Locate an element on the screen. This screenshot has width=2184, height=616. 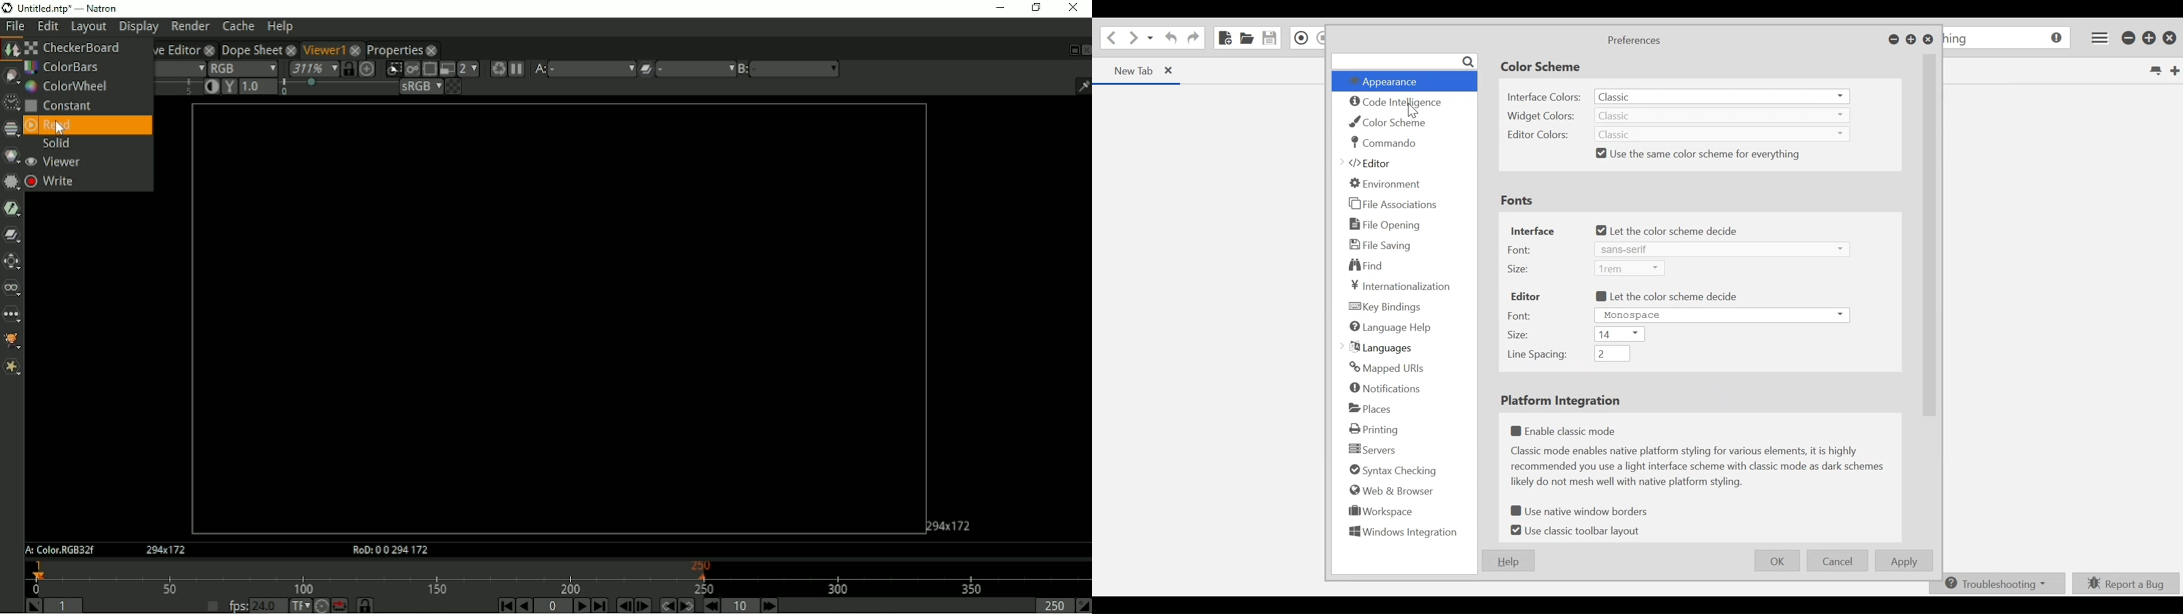
Restore is located at coordinates (1912, 40).